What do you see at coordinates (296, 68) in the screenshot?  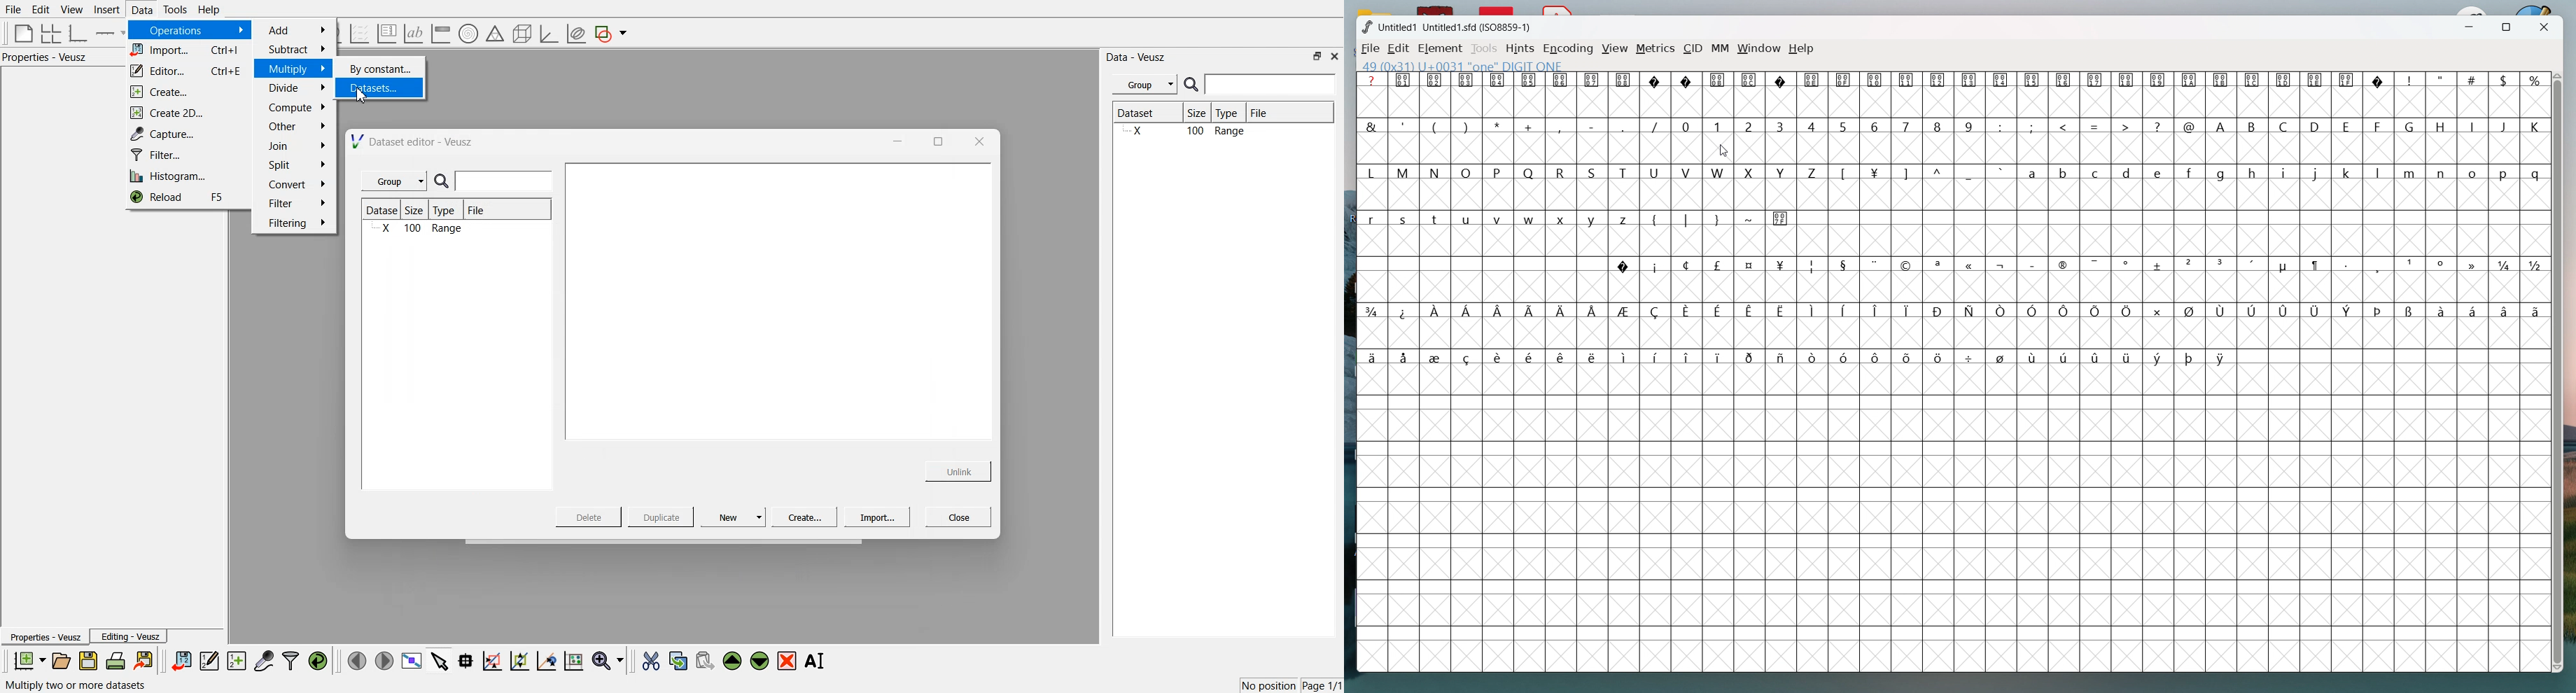 I see `Multiply` at bounding box center [296, 68].